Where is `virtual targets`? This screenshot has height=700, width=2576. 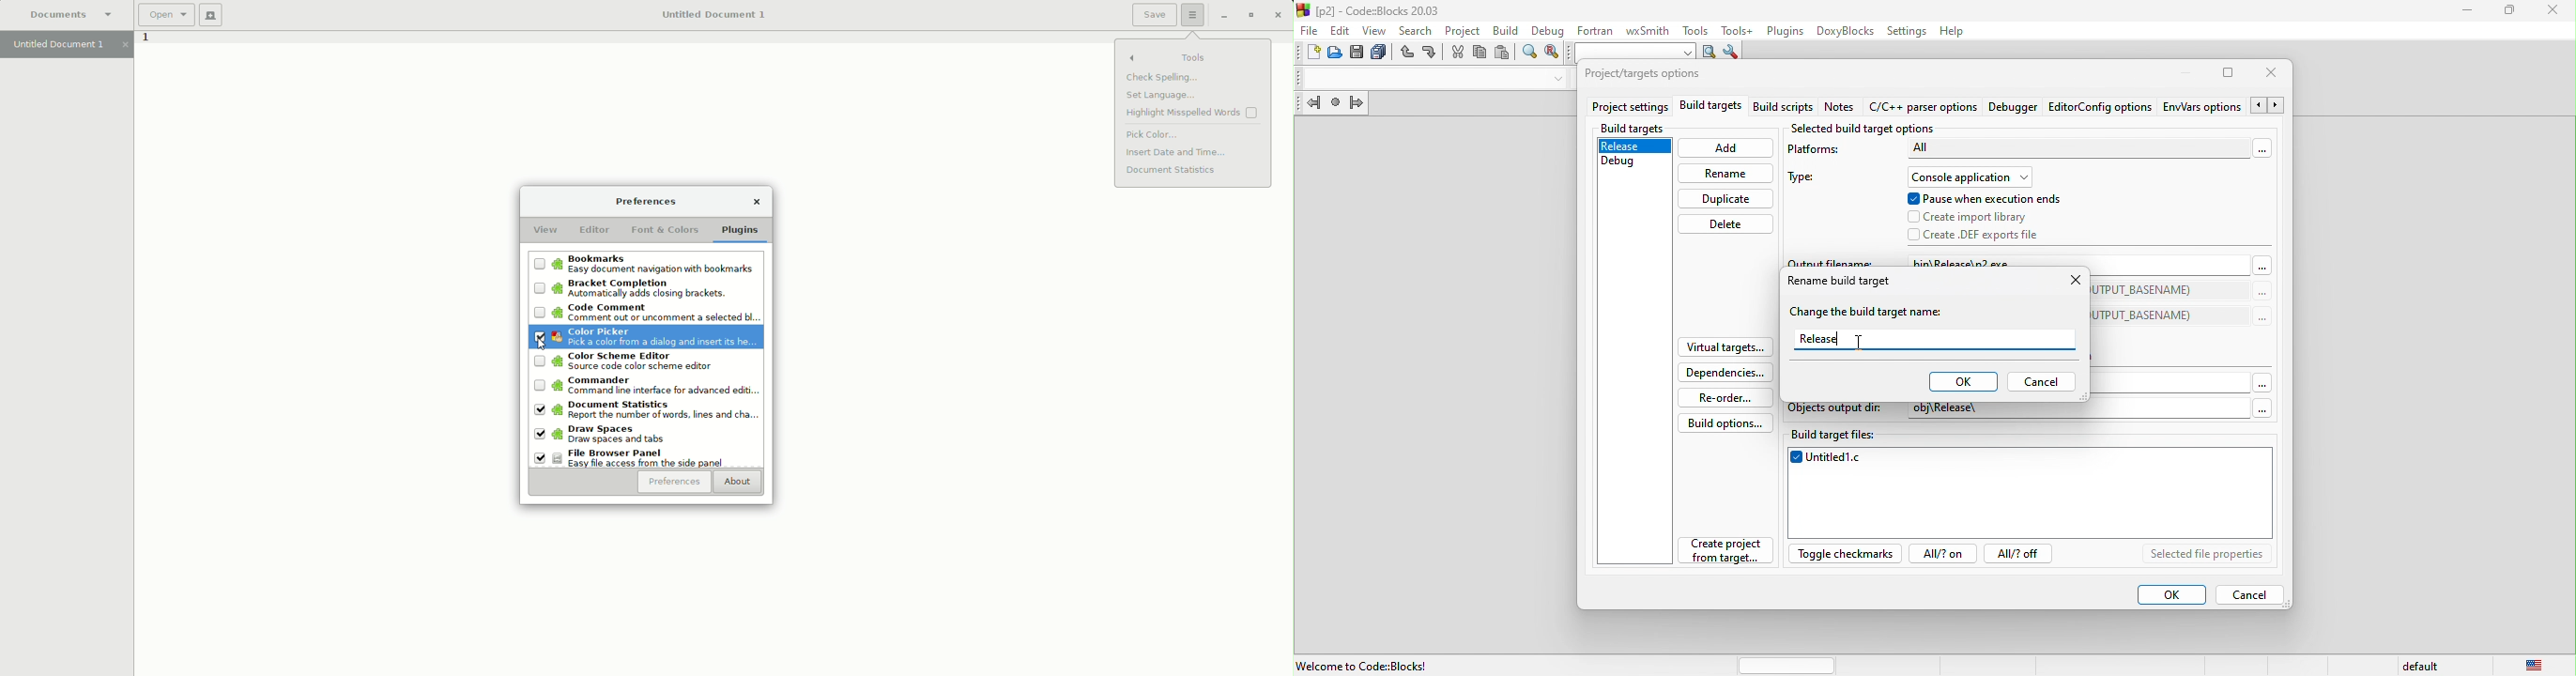 virtual targets is located at coordinates (1724, 347).